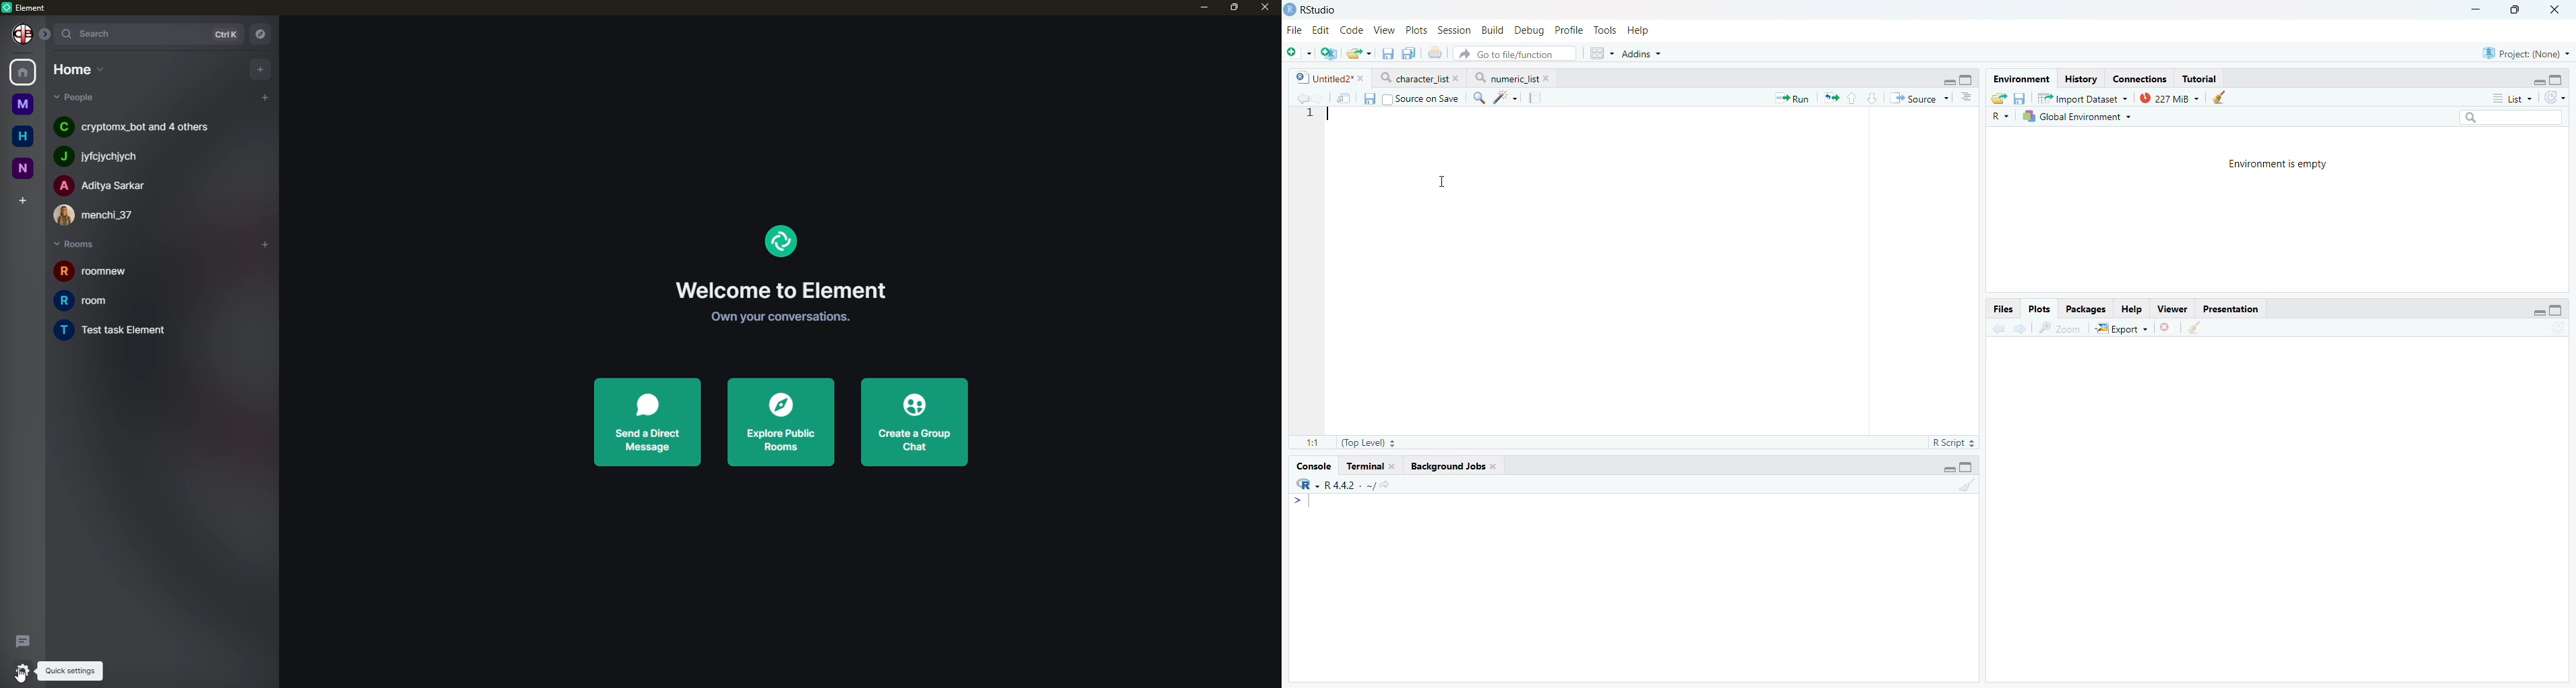  Describe the element at coordinates (778, 423) in the screenshot. I see `explore public rooms` at that location.